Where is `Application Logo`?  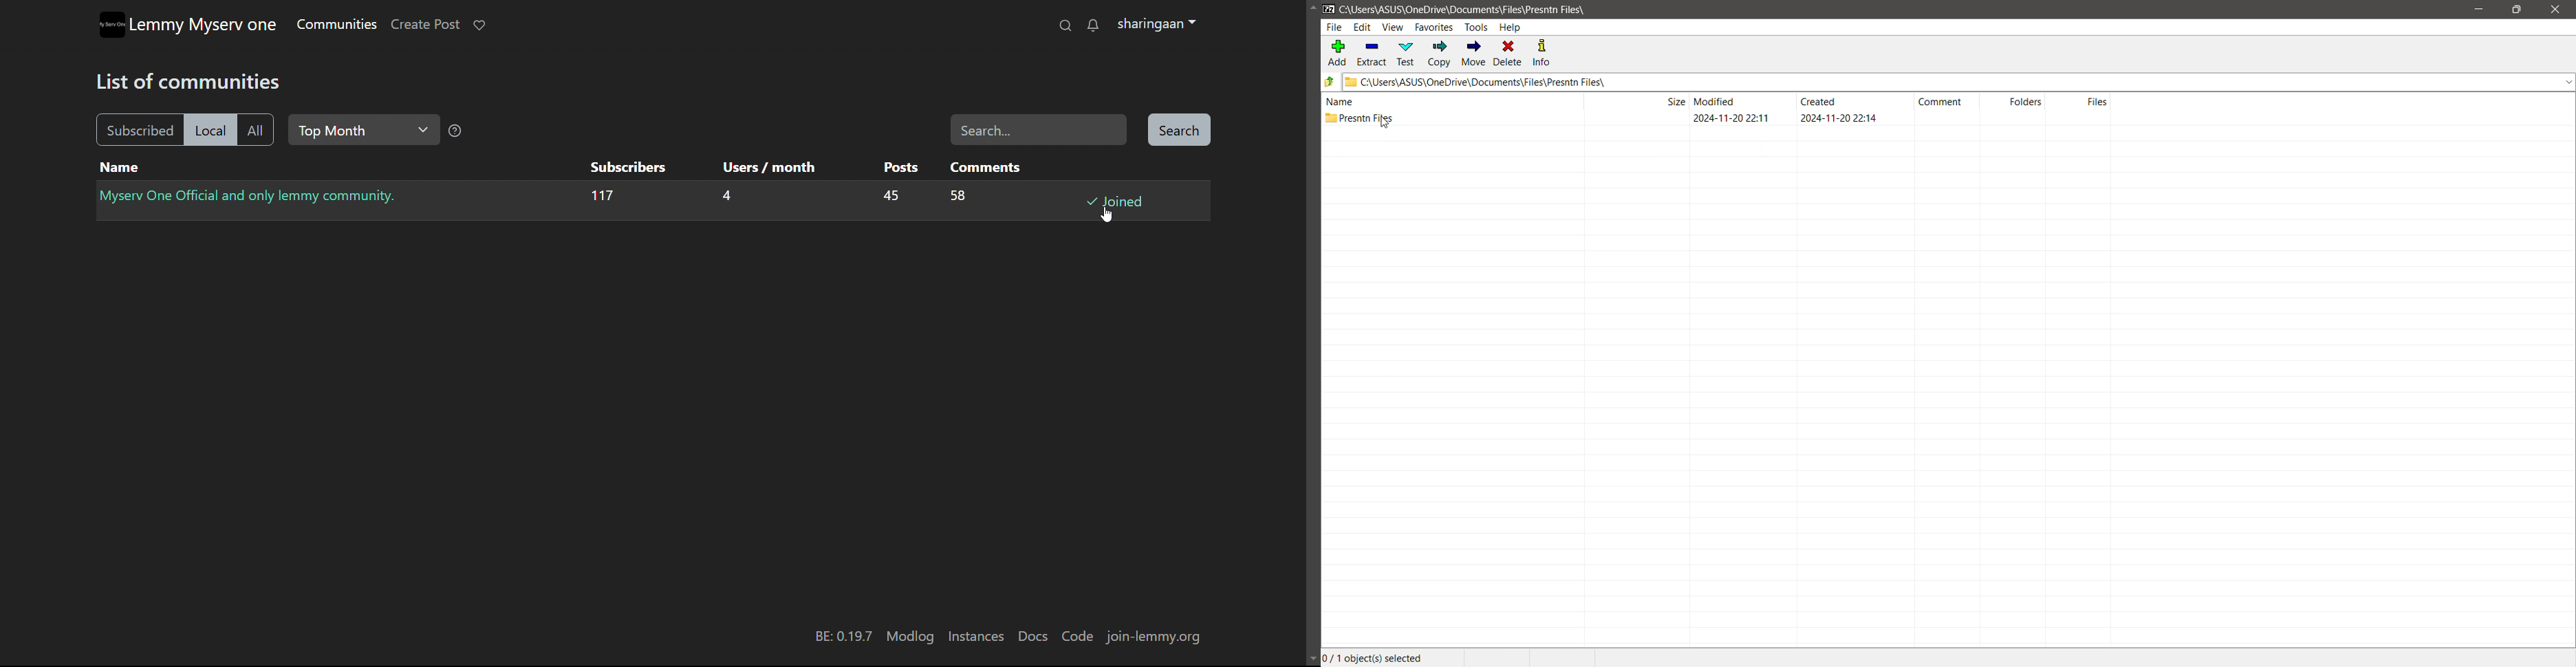
Application Logo is located at coordinates (1329, 9).